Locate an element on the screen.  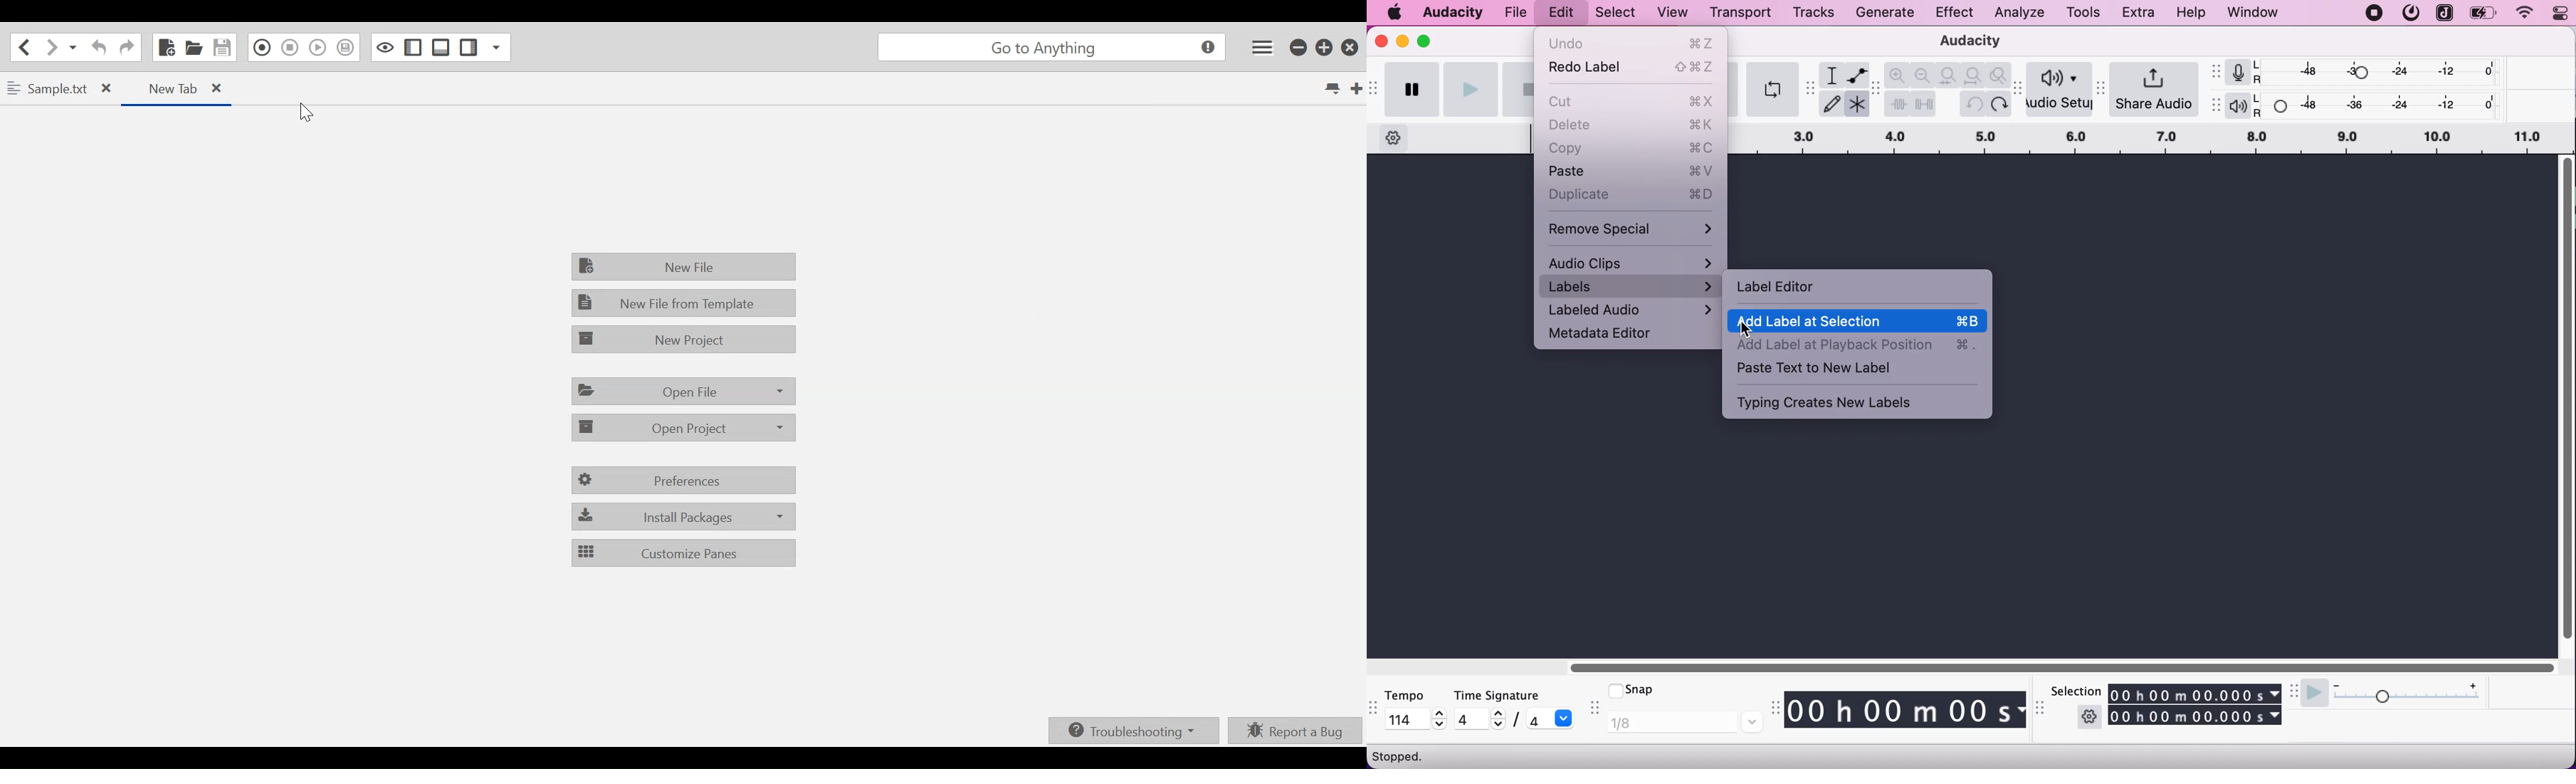
close is located at coordinates (1381, 44).